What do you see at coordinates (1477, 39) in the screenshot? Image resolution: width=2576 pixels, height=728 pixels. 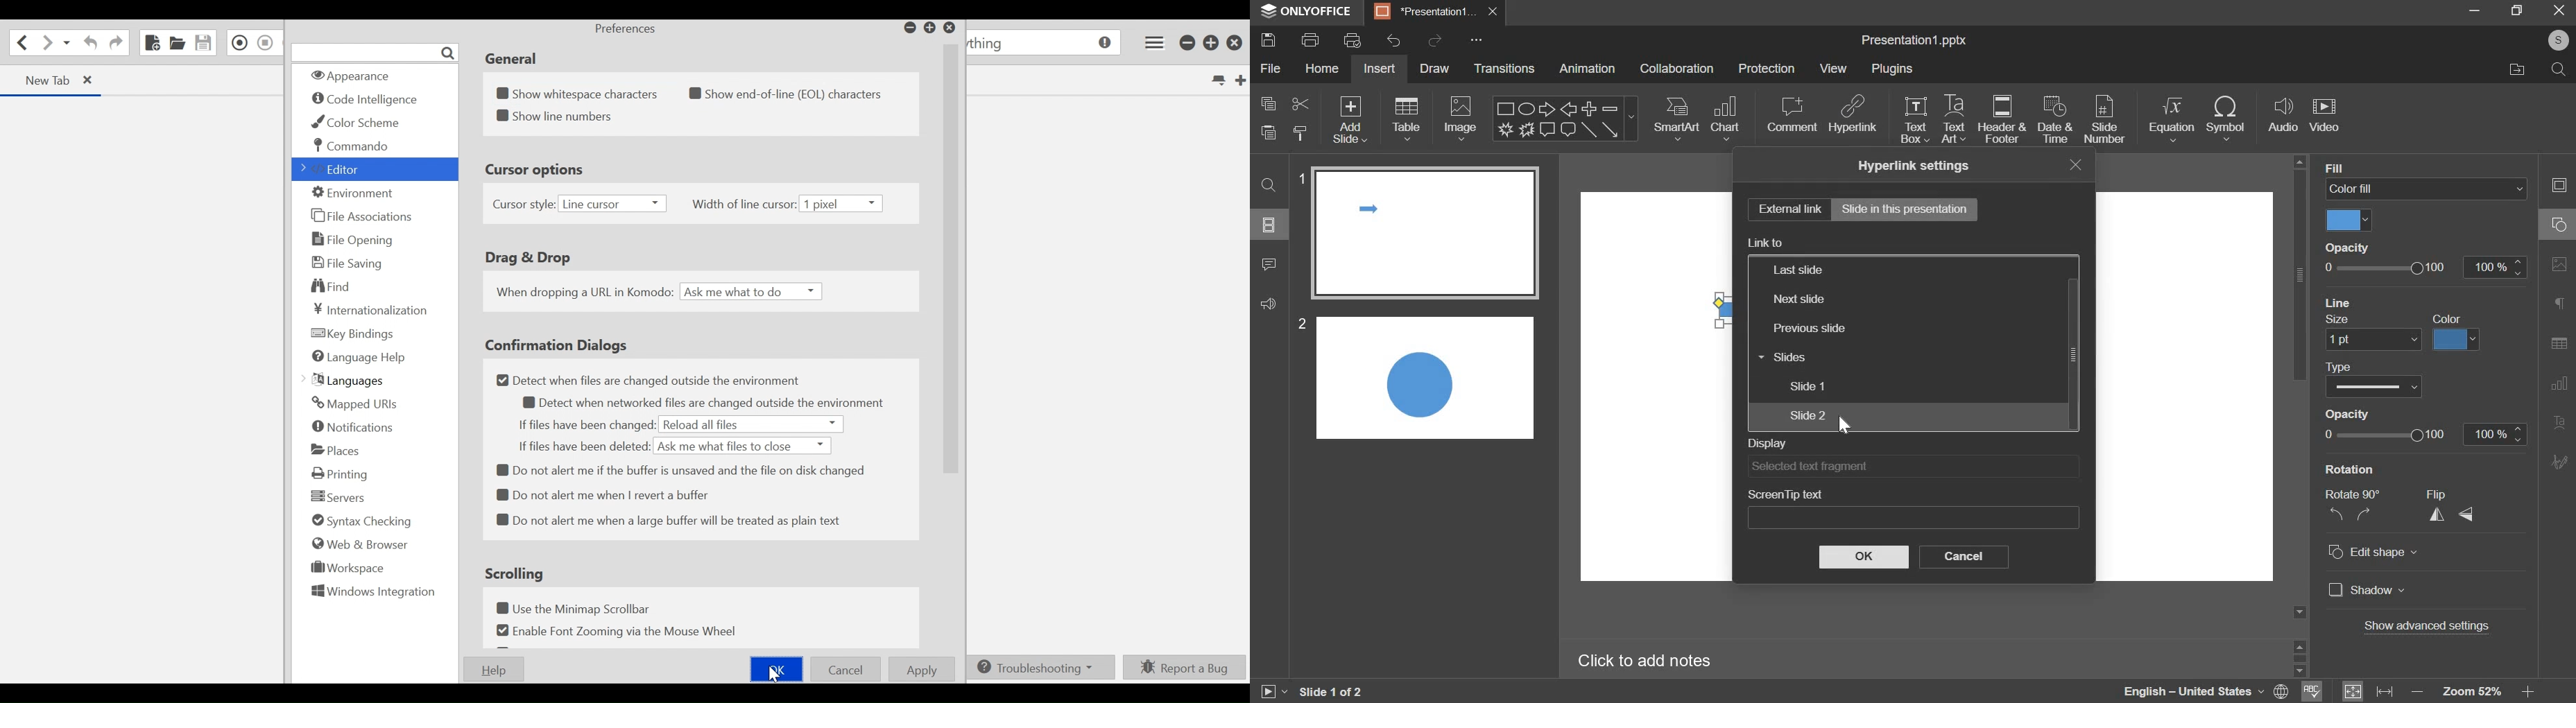 I see `customise quick access` at bounding box center [1477, 39].